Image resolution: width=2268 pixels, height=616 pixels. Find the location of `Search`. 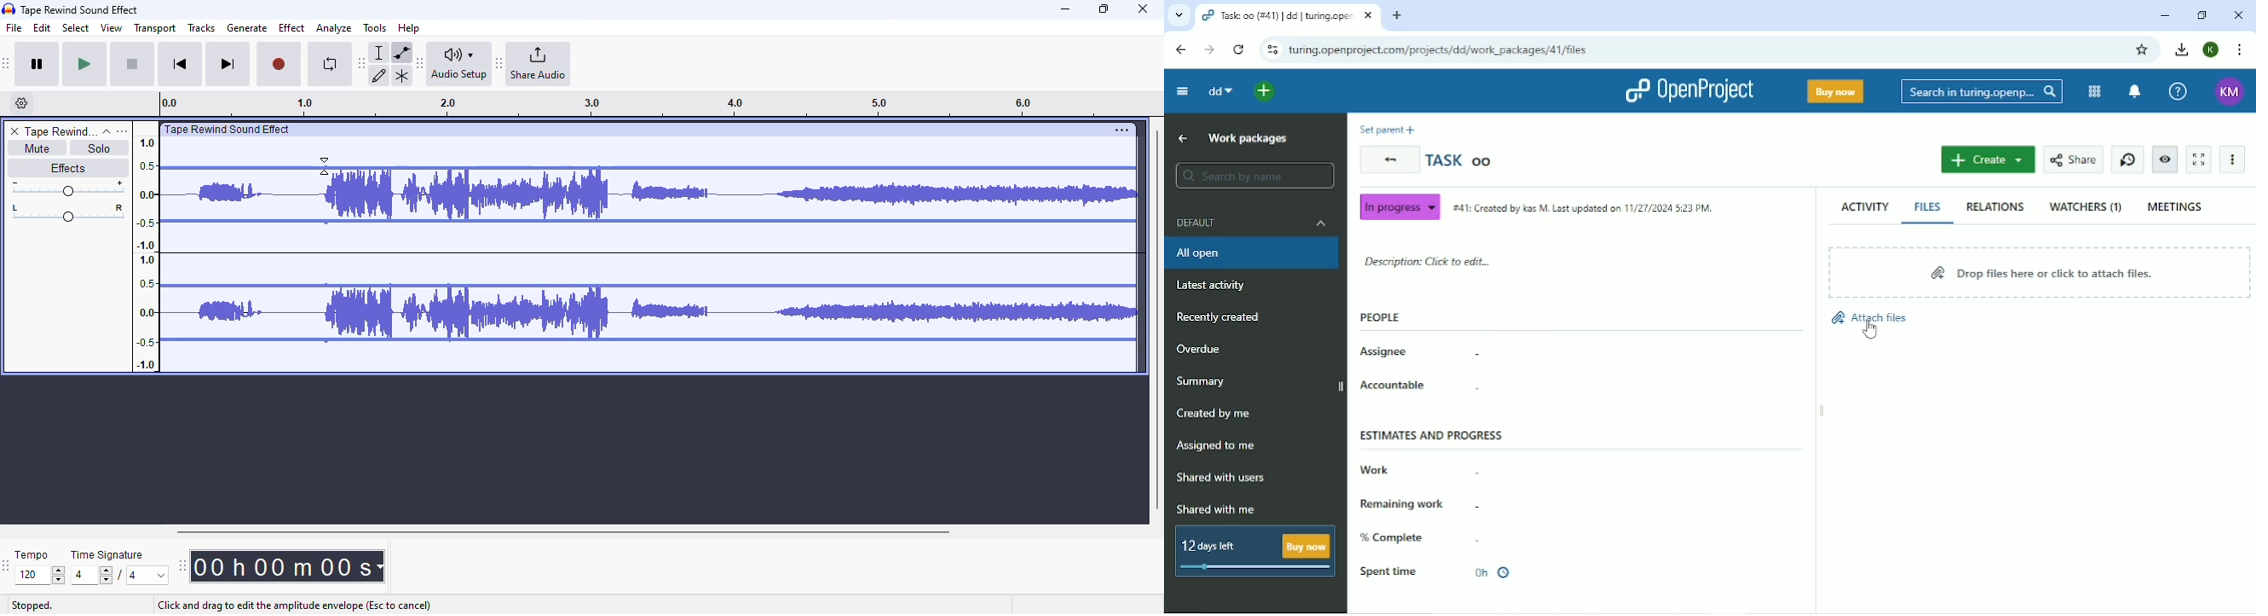

Search is located at coordinates (1981, 90).